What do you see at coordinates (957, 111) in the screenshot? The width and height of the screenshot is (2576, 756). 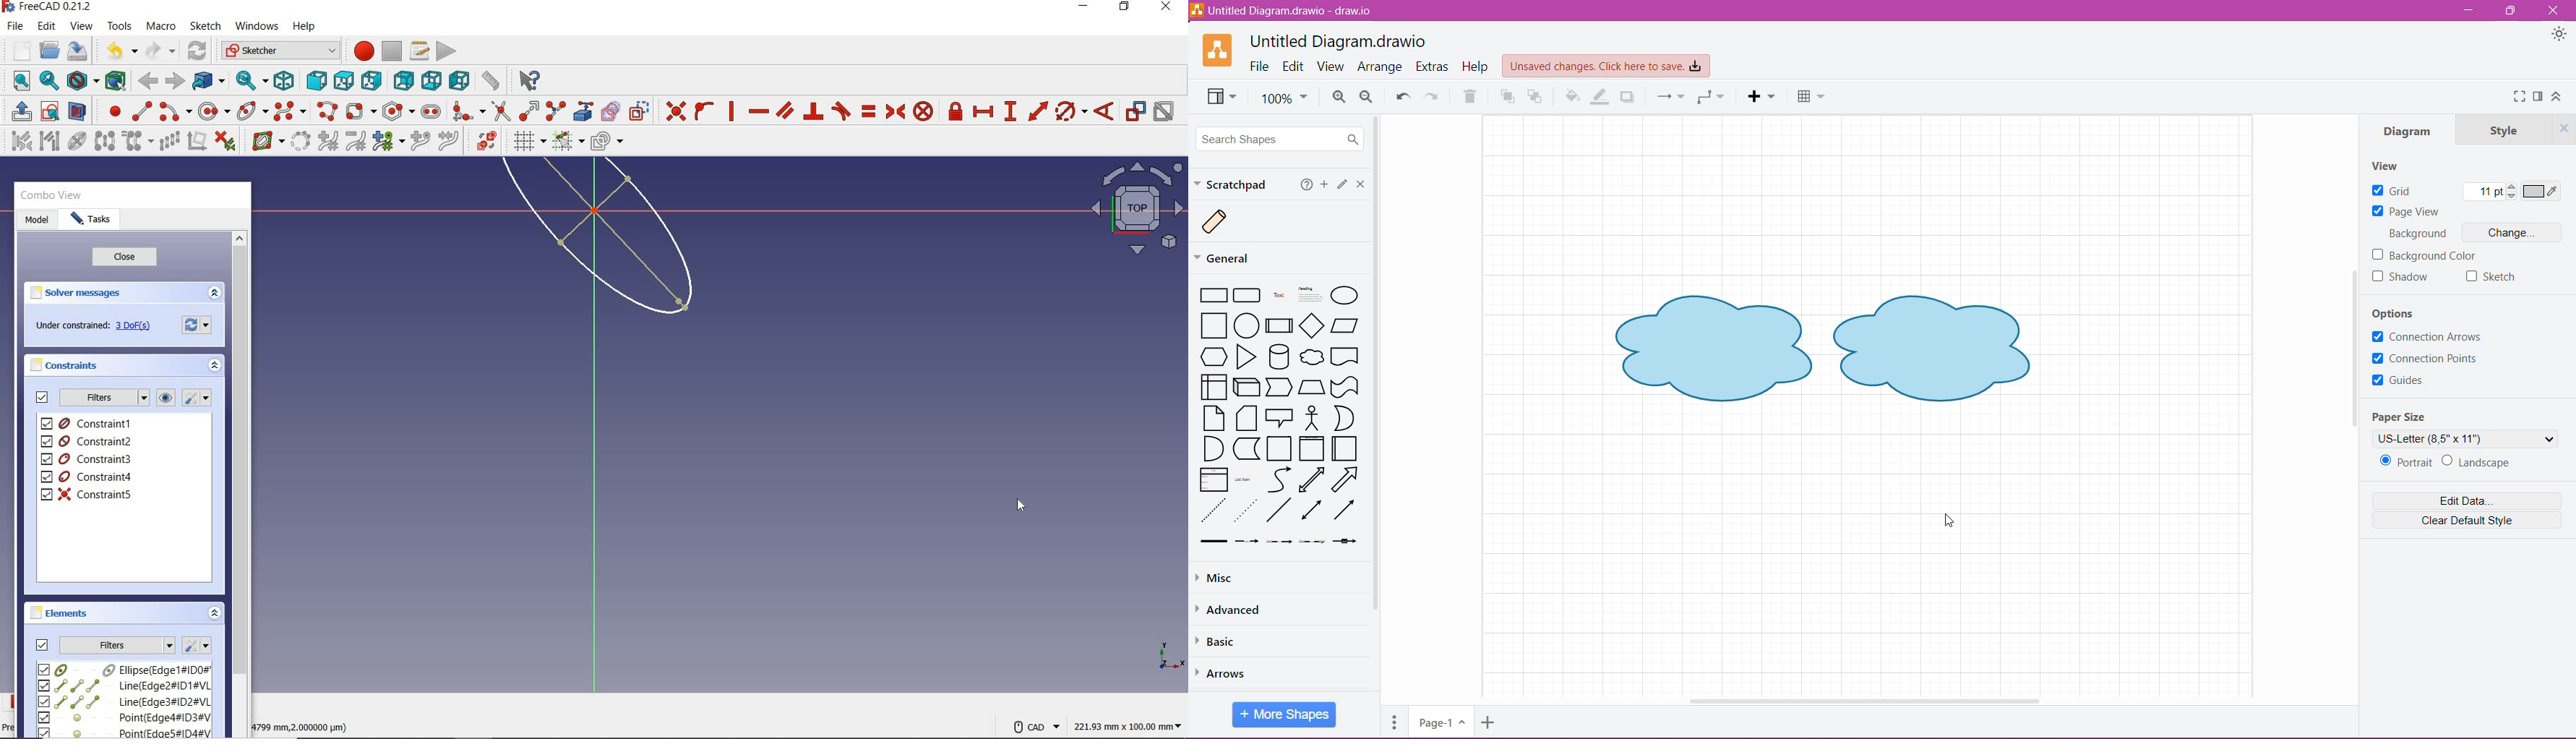 I see `constrin lock` at bounding box center [957, 111].